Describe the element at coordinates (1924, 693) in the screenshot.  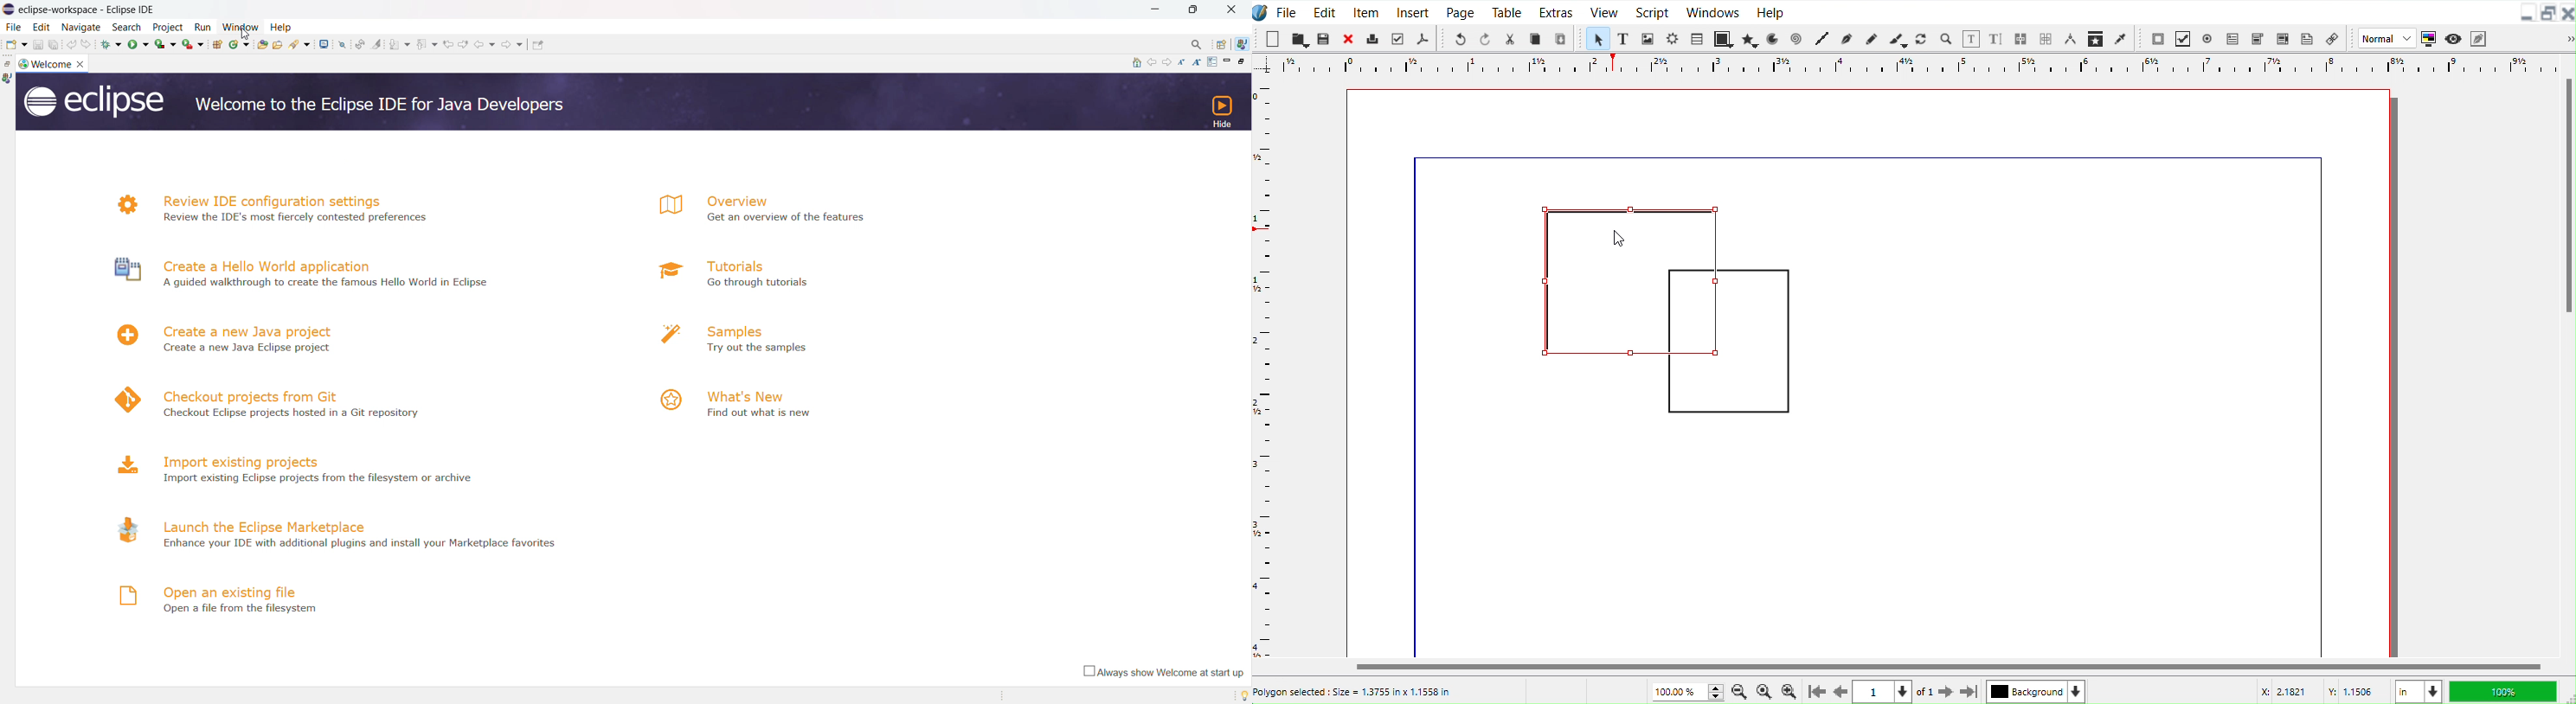
I see `of 1` at that location.